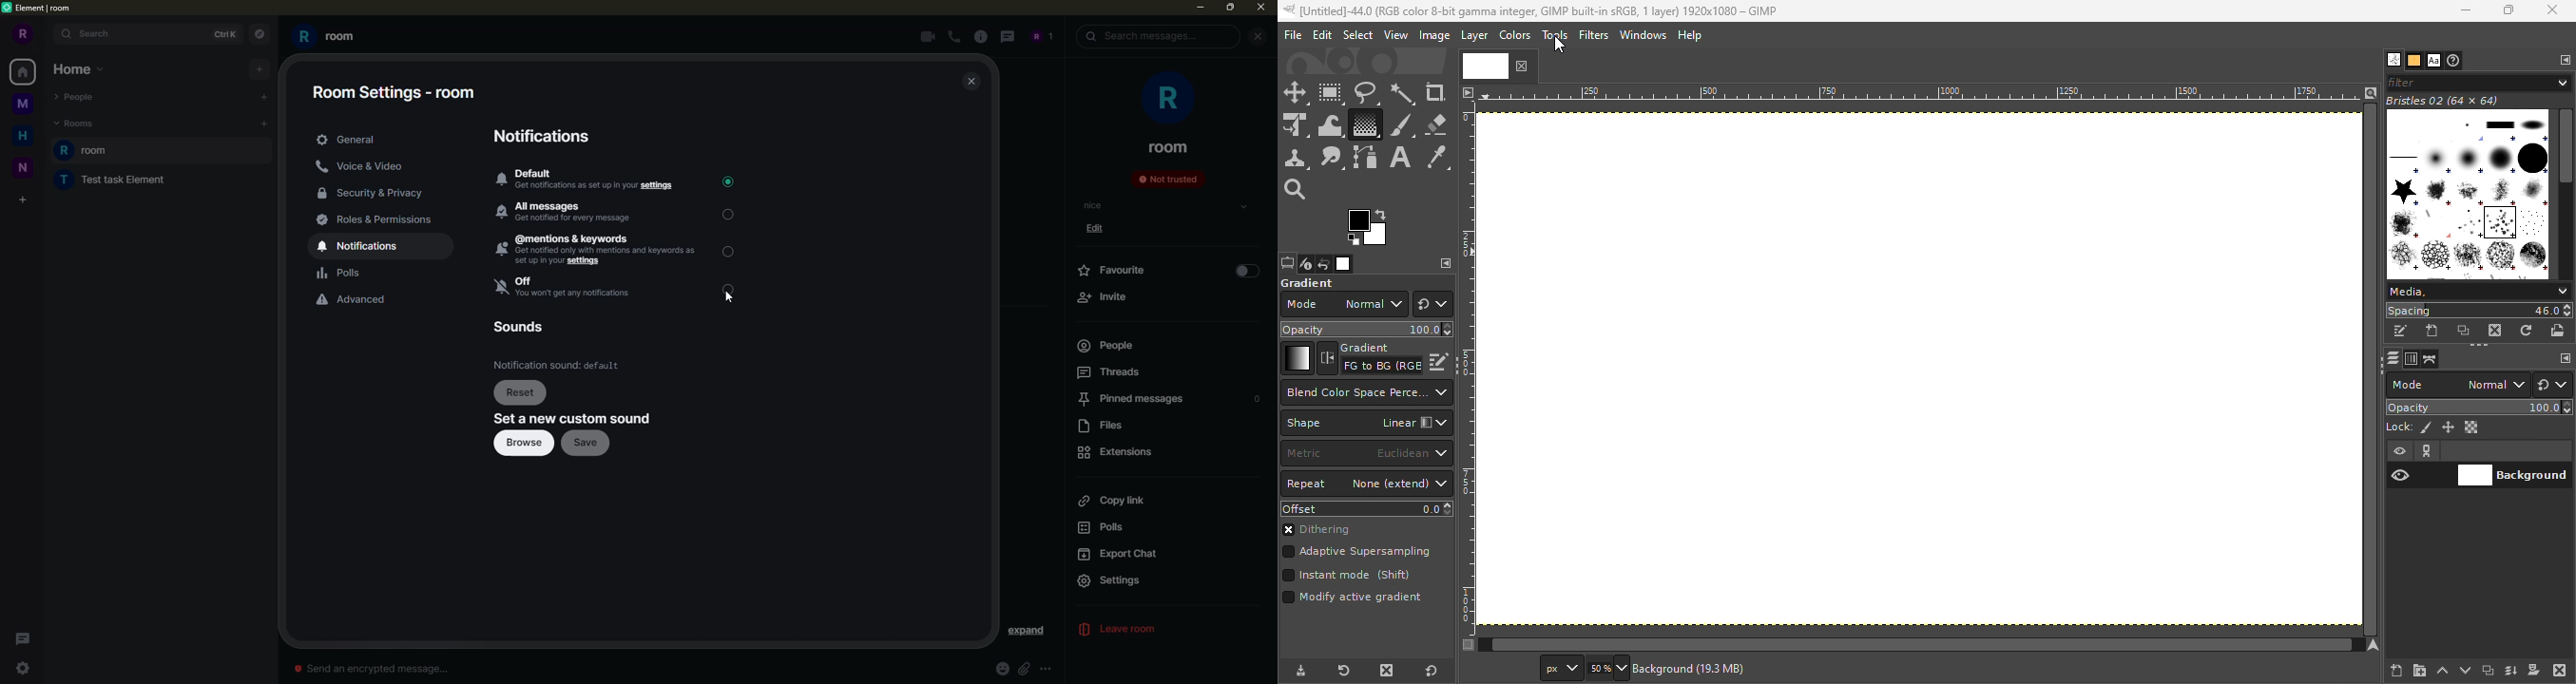  I want to click on Color picker tool, so click(1437, 159).